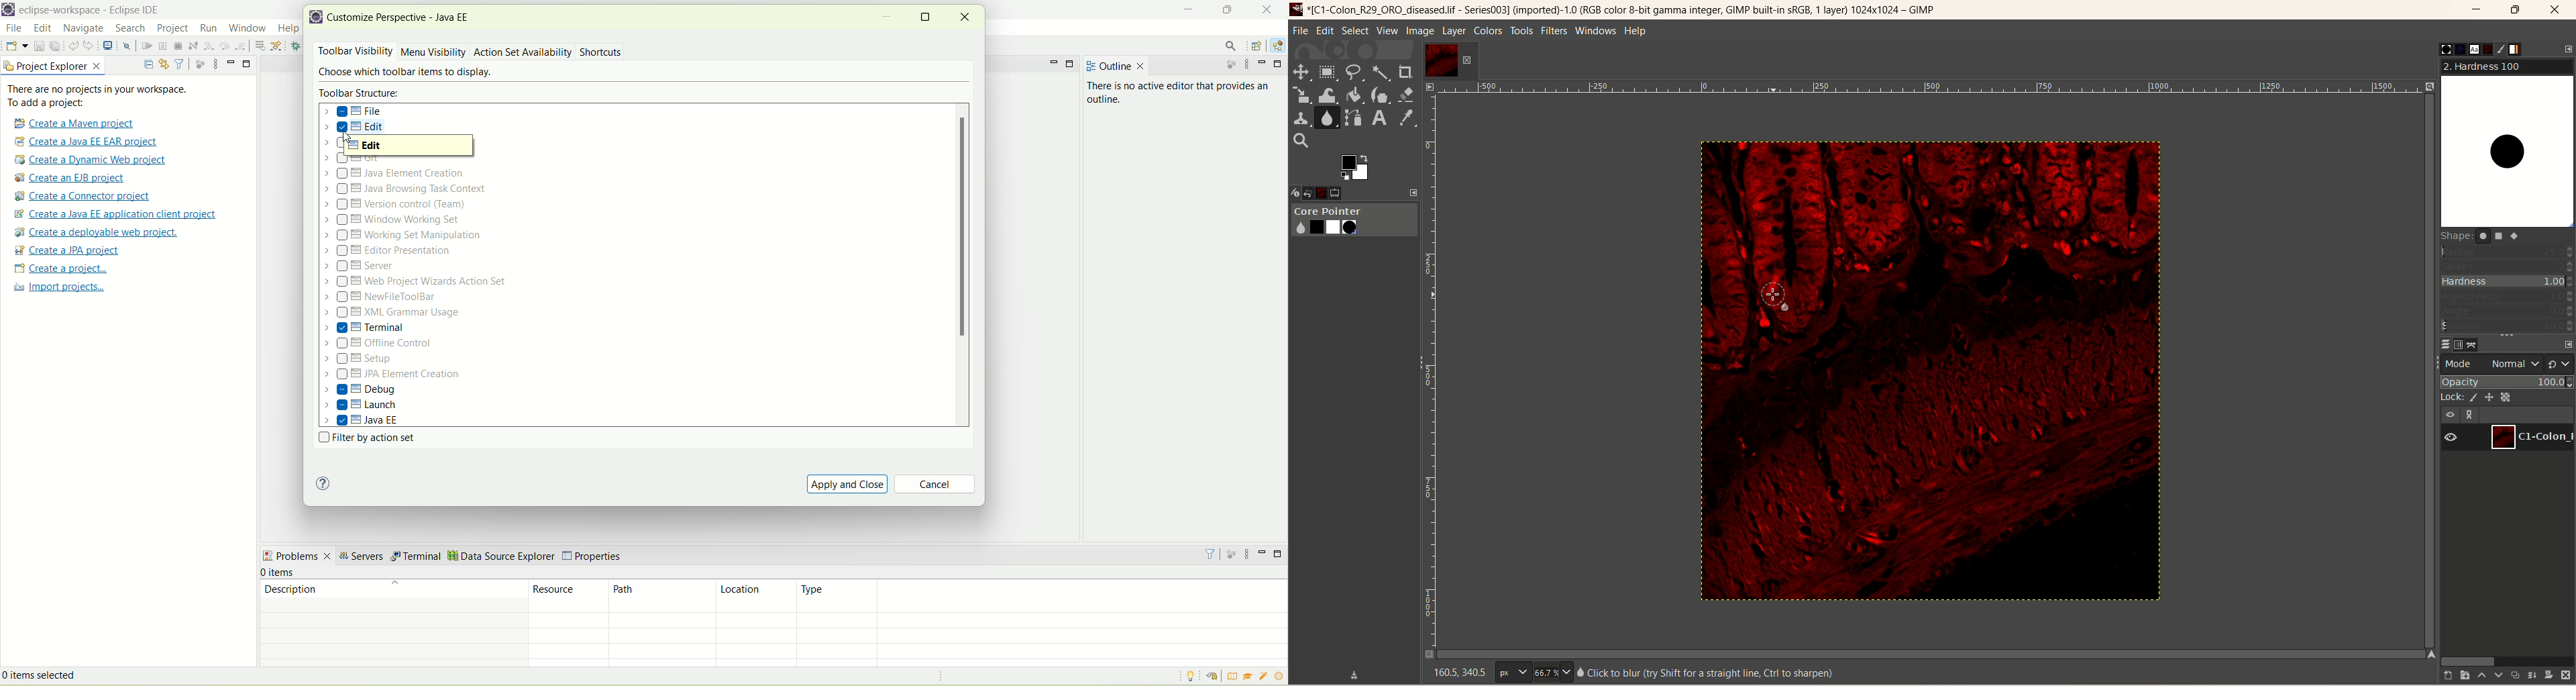 This screenshot has height=700, width=2576. I want to click on radius, so click(2508, 251).